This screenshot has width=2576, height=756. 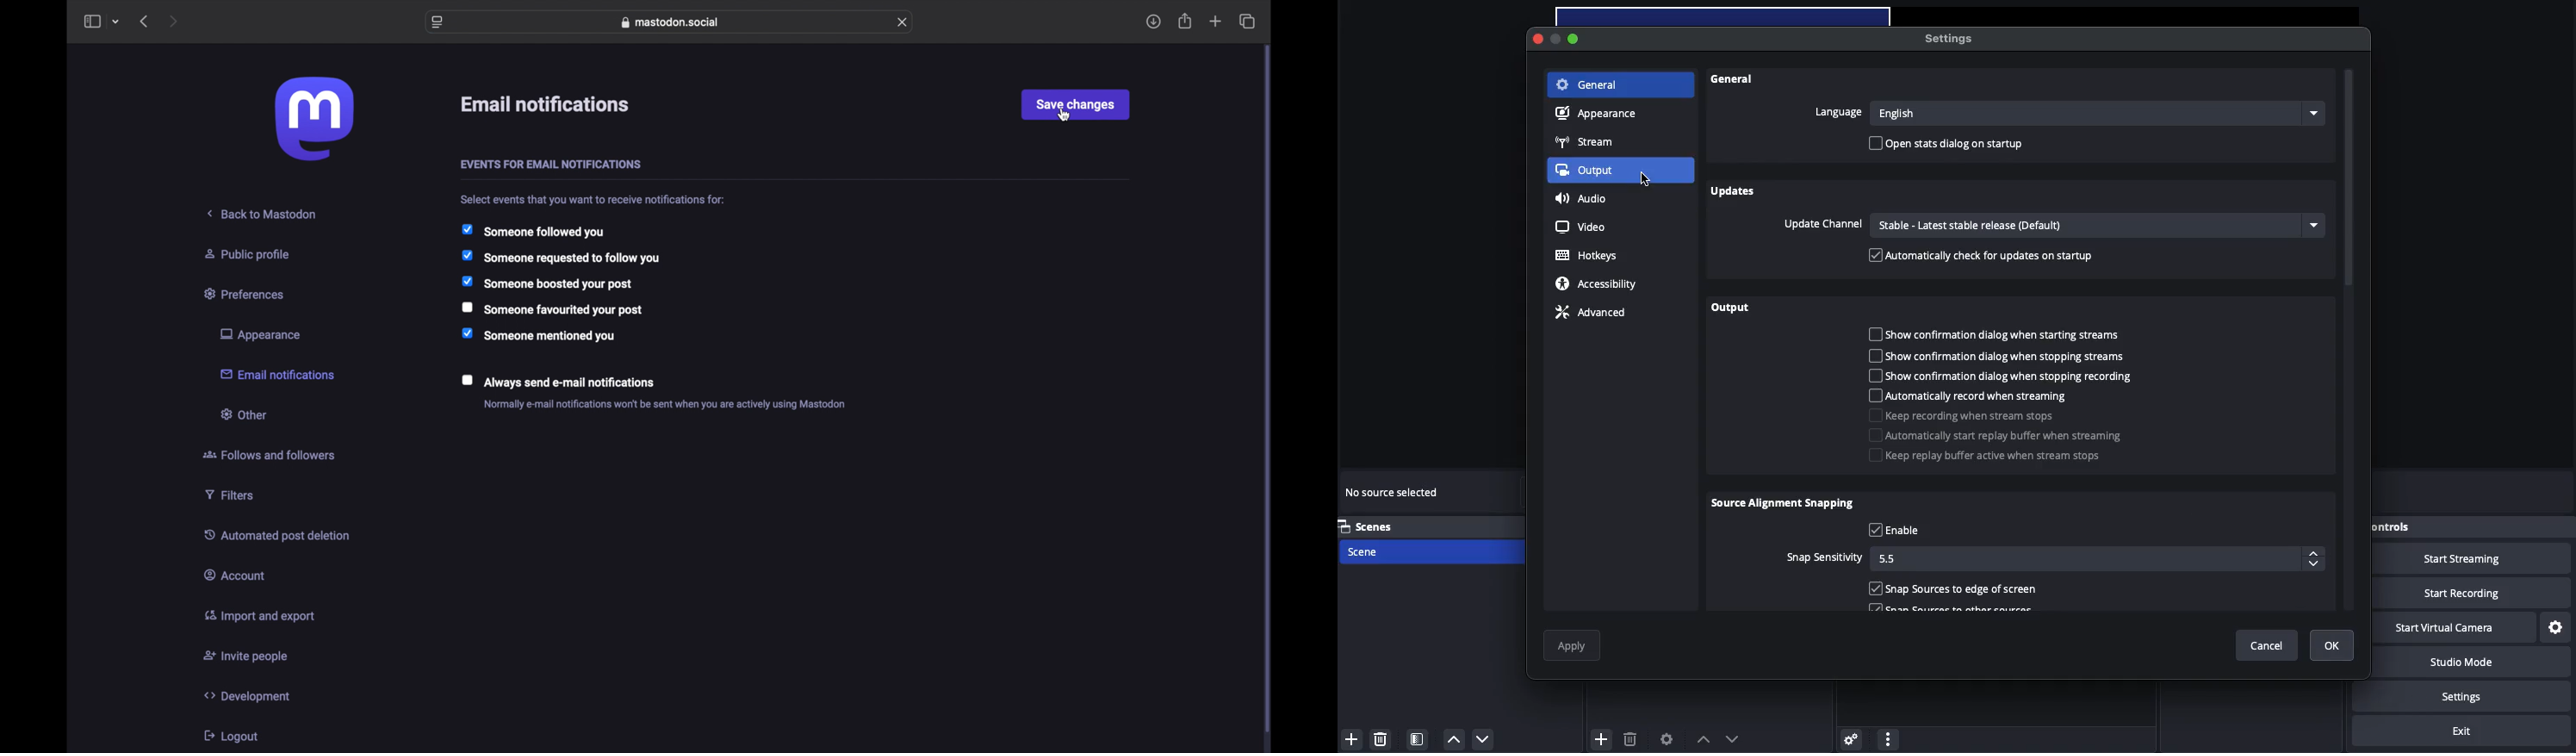 I want to click on Add, so click(x=1351, y=739).